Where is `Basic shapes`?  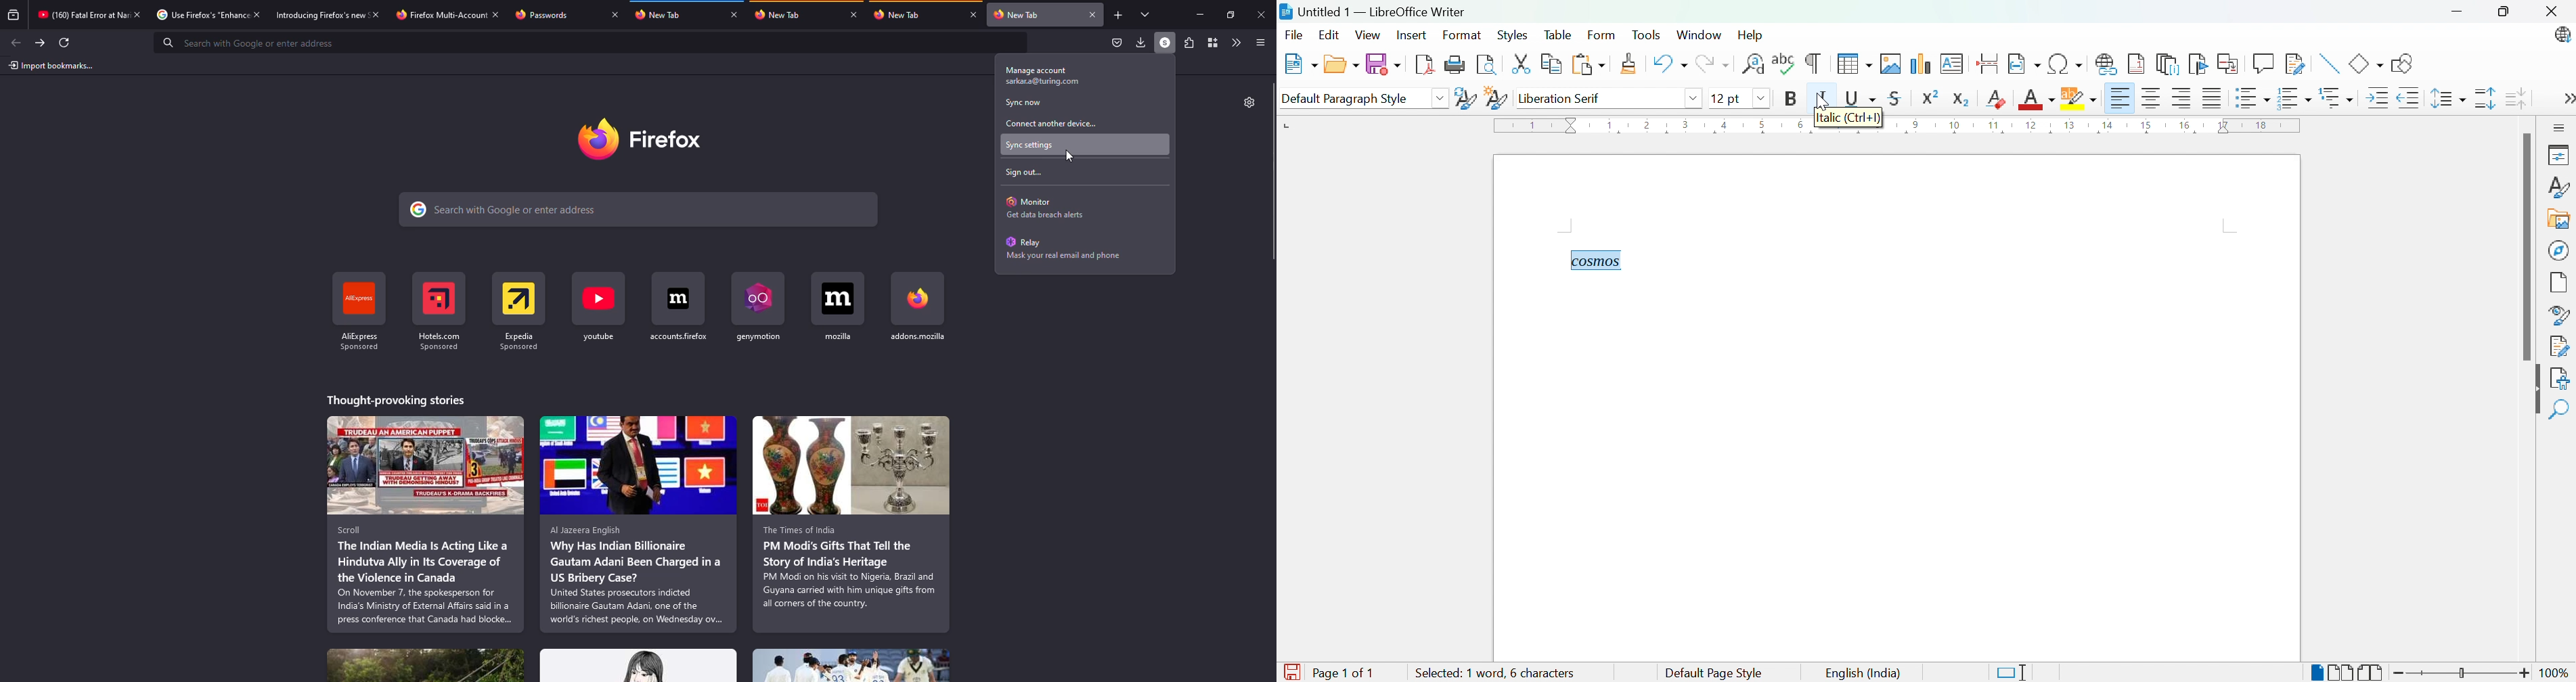
Basic shapes is located at coordinates (2367, 64).